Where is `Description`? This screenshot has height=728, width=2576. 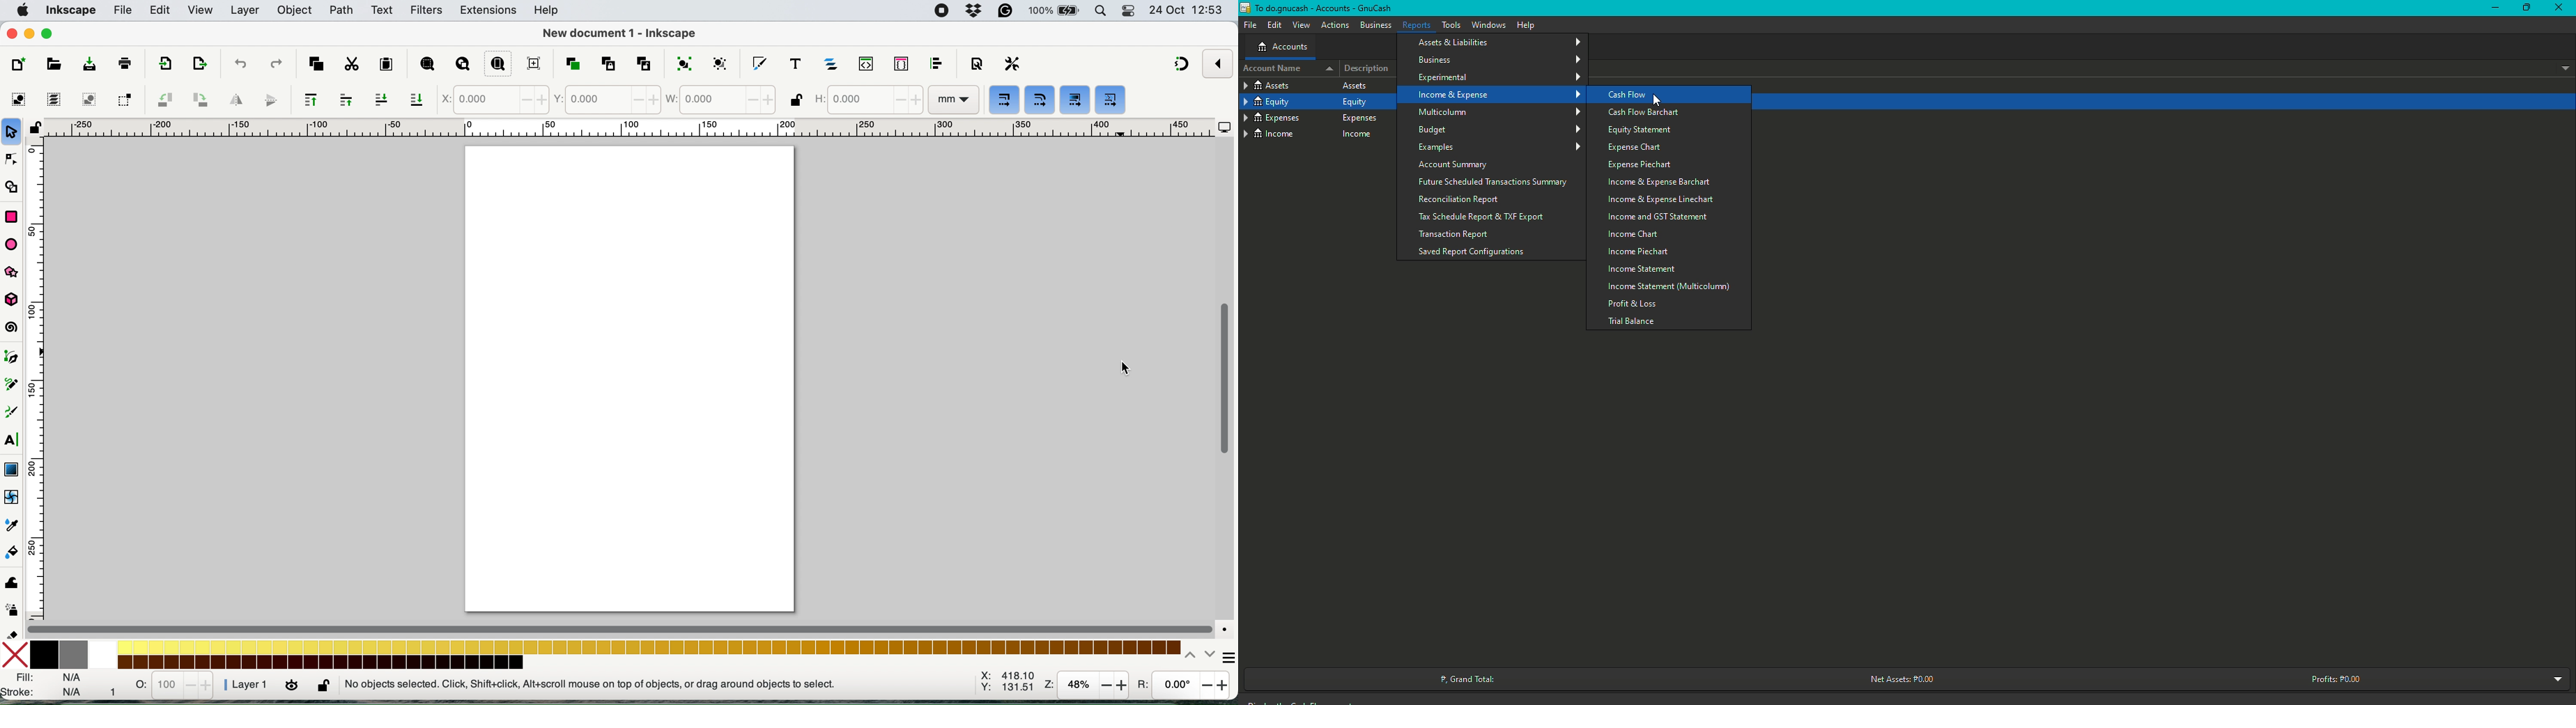 Description is located at coordinates (1366, 69).